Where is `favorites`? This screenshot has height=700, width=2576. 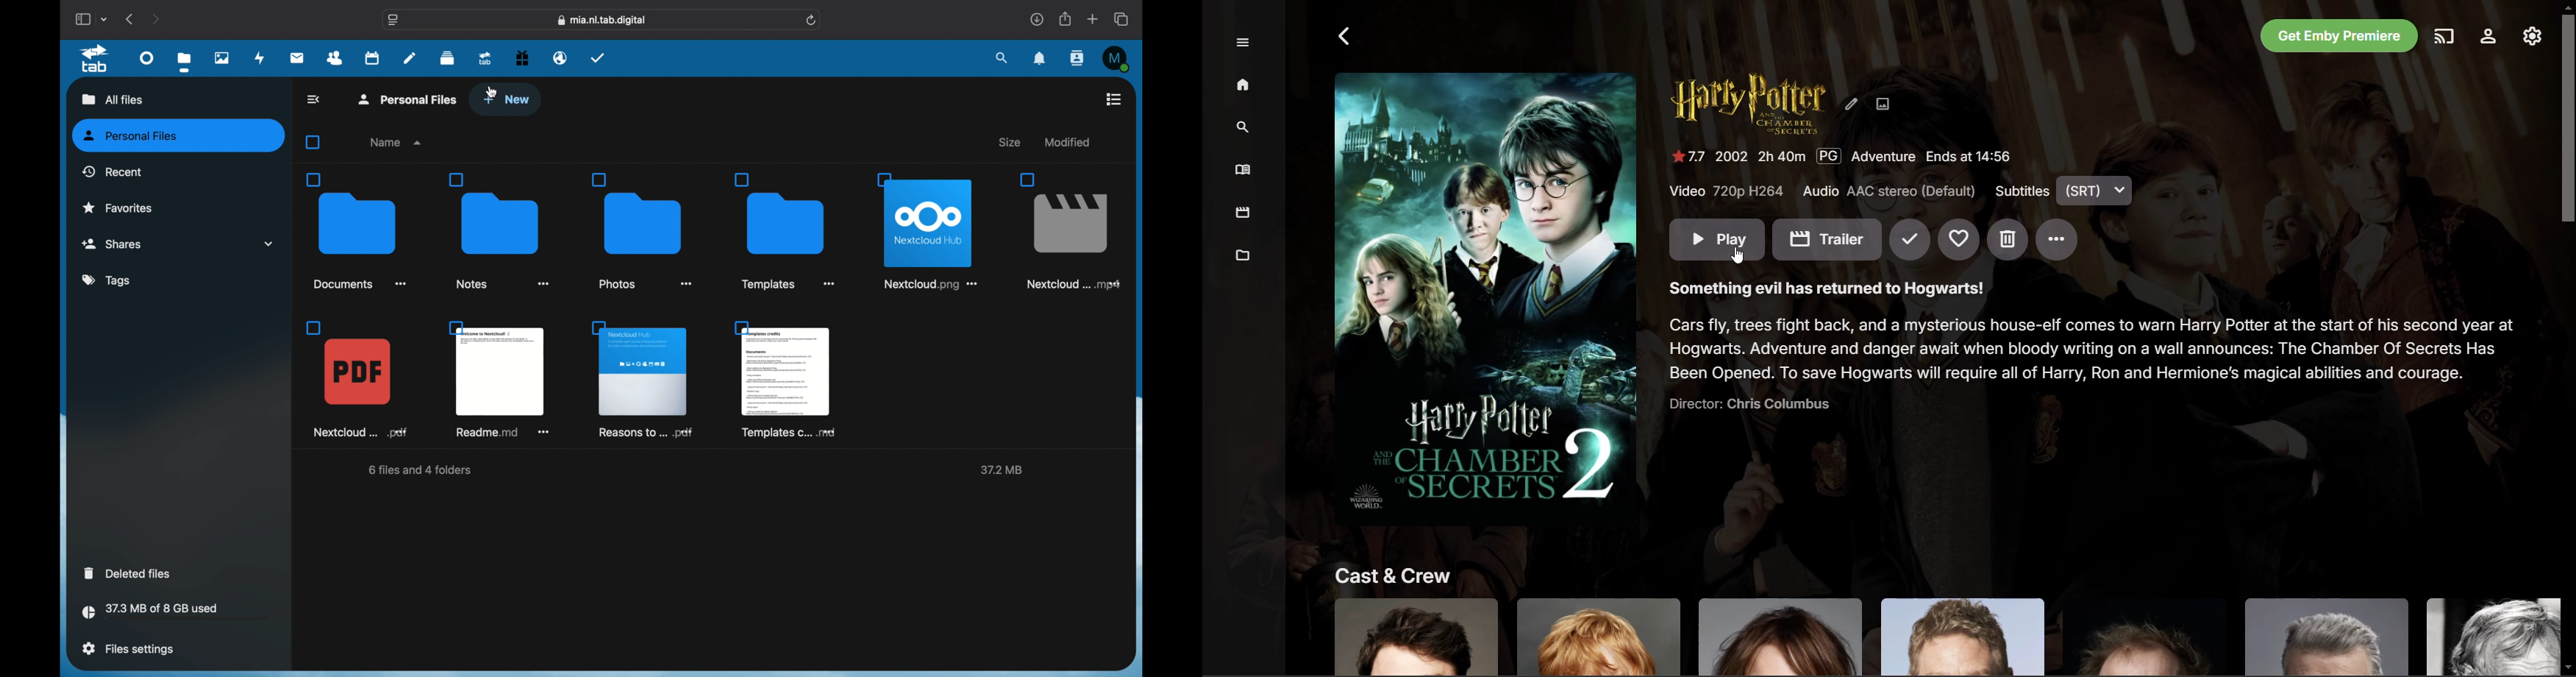
favorites is located at coordinates (118, 207).